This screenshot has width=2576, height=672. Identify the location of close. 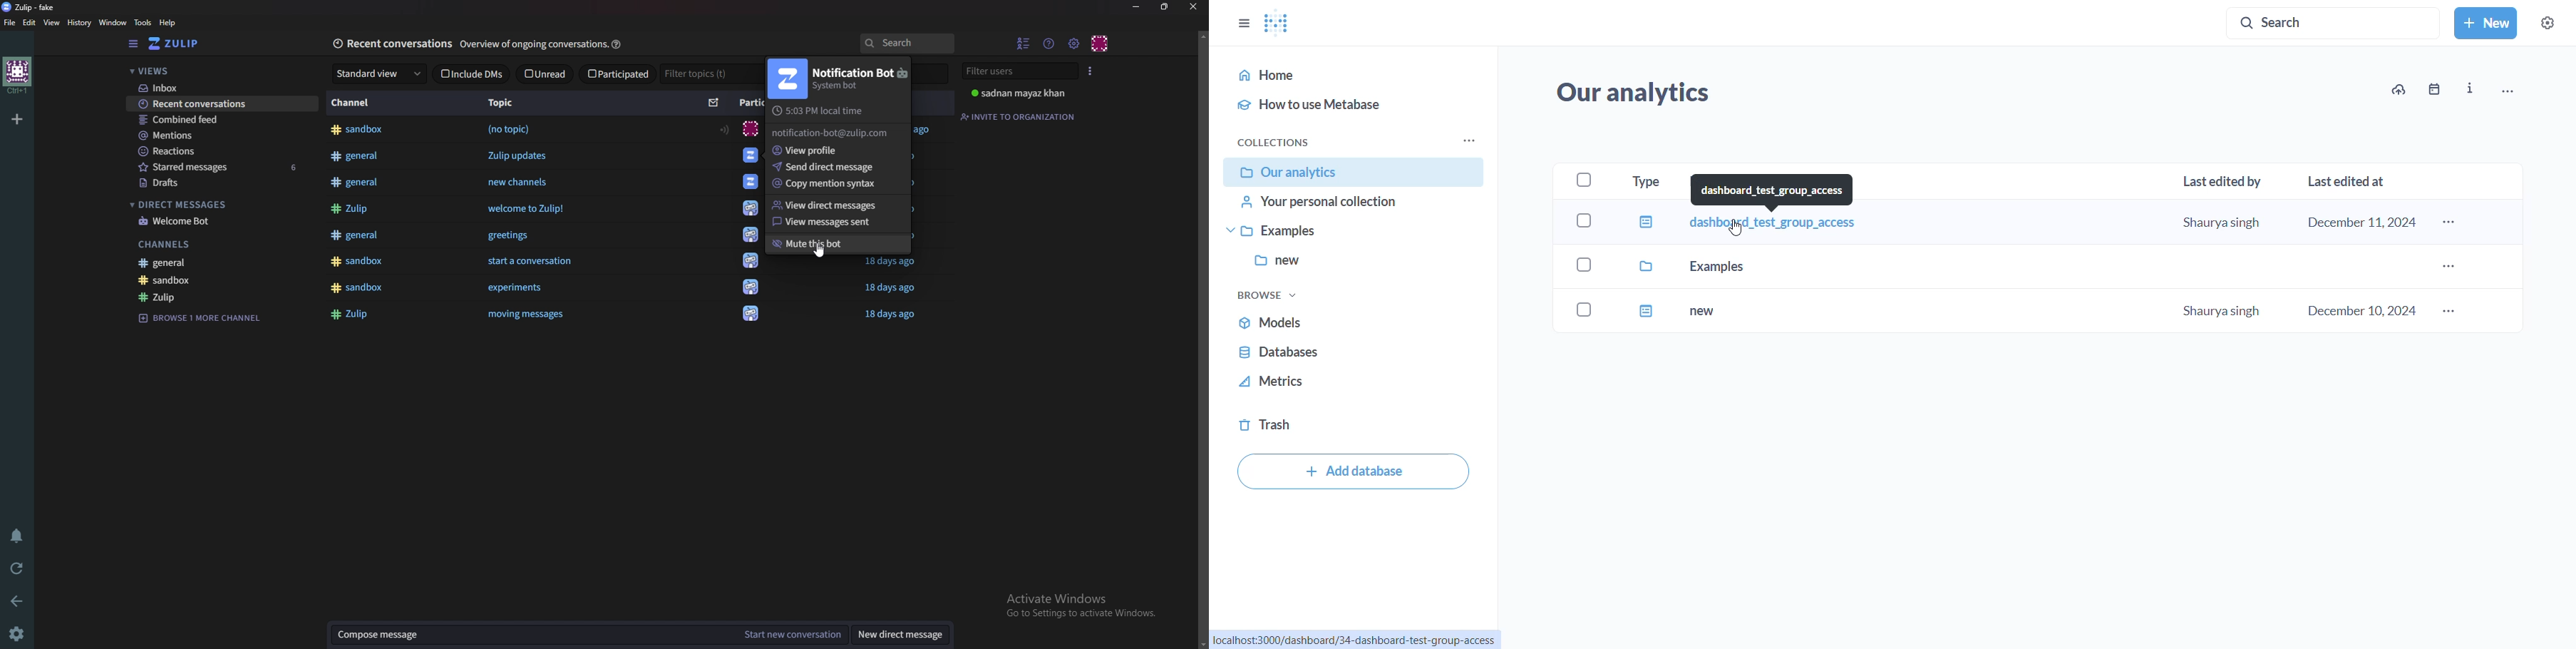
(1192, 7).